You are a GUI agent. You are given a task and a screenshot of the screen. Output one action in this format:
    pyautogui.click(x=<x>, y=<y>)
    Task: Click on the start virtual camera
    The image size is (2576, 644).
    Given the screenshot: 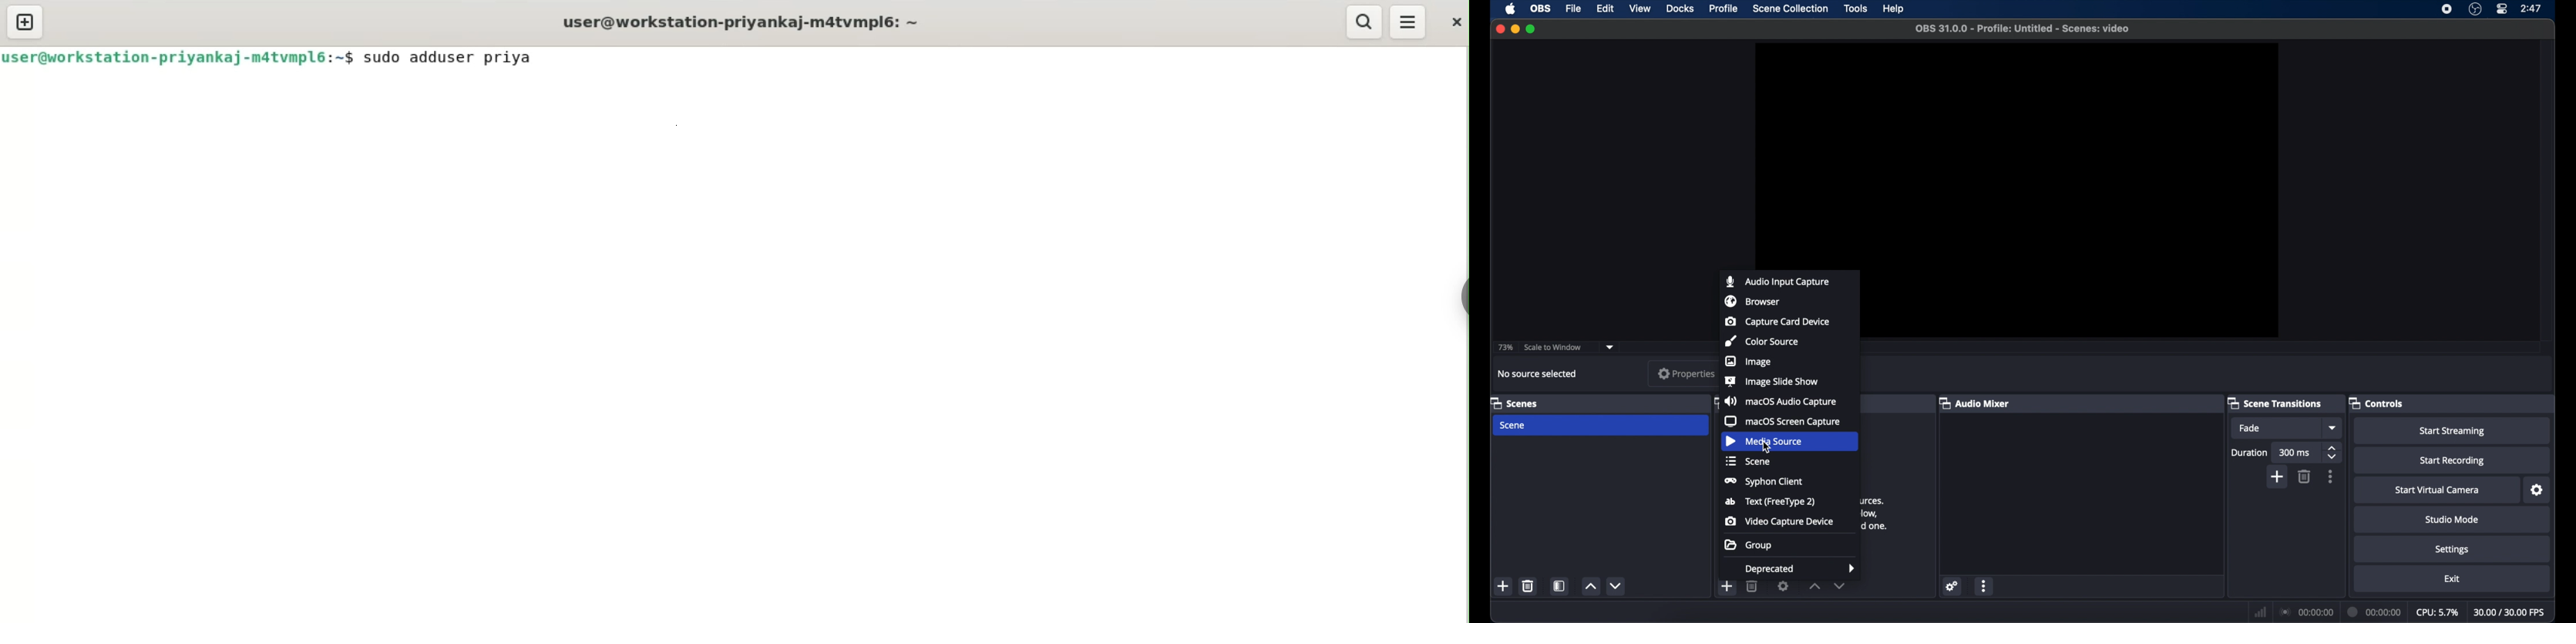 What is the action you would take?
    pyautogui.click(x=2438, y=490)
    